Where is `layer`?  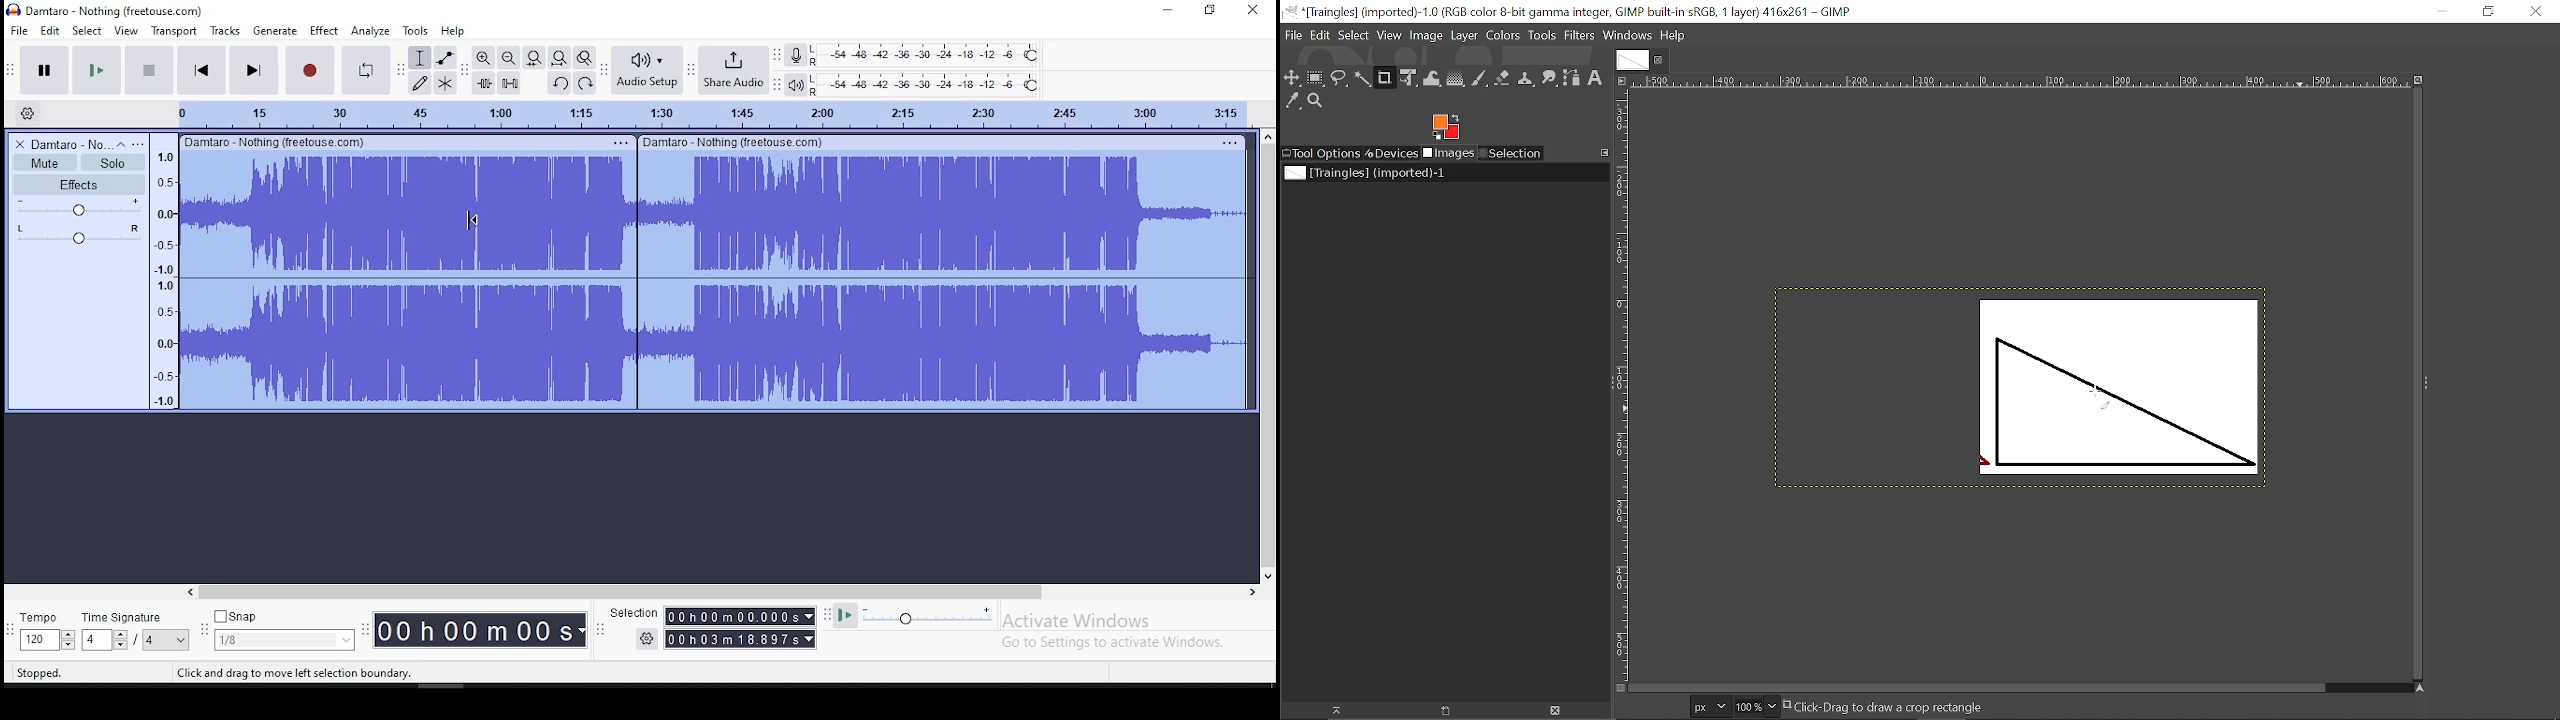
layer is located at coordinates (1464, 37).